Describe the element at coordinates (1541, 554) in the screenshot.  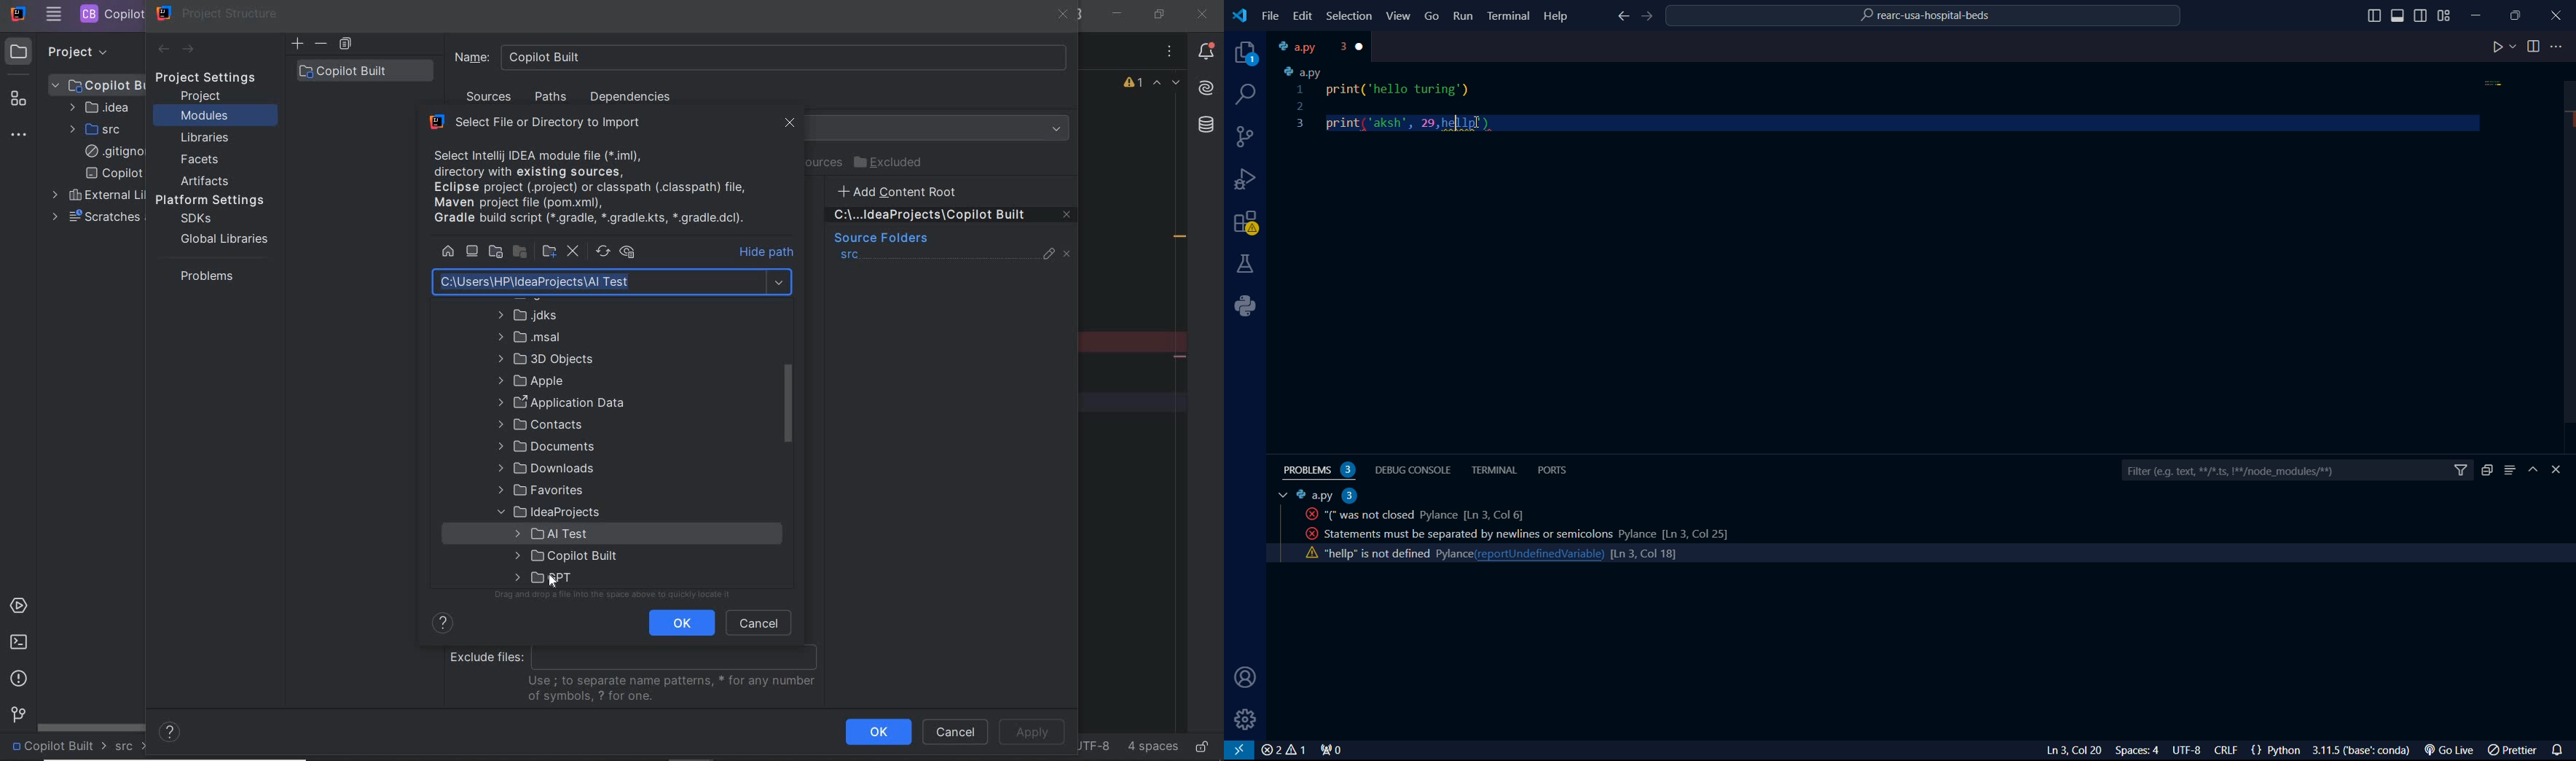
I see `reportundefinedvariable` at that location.